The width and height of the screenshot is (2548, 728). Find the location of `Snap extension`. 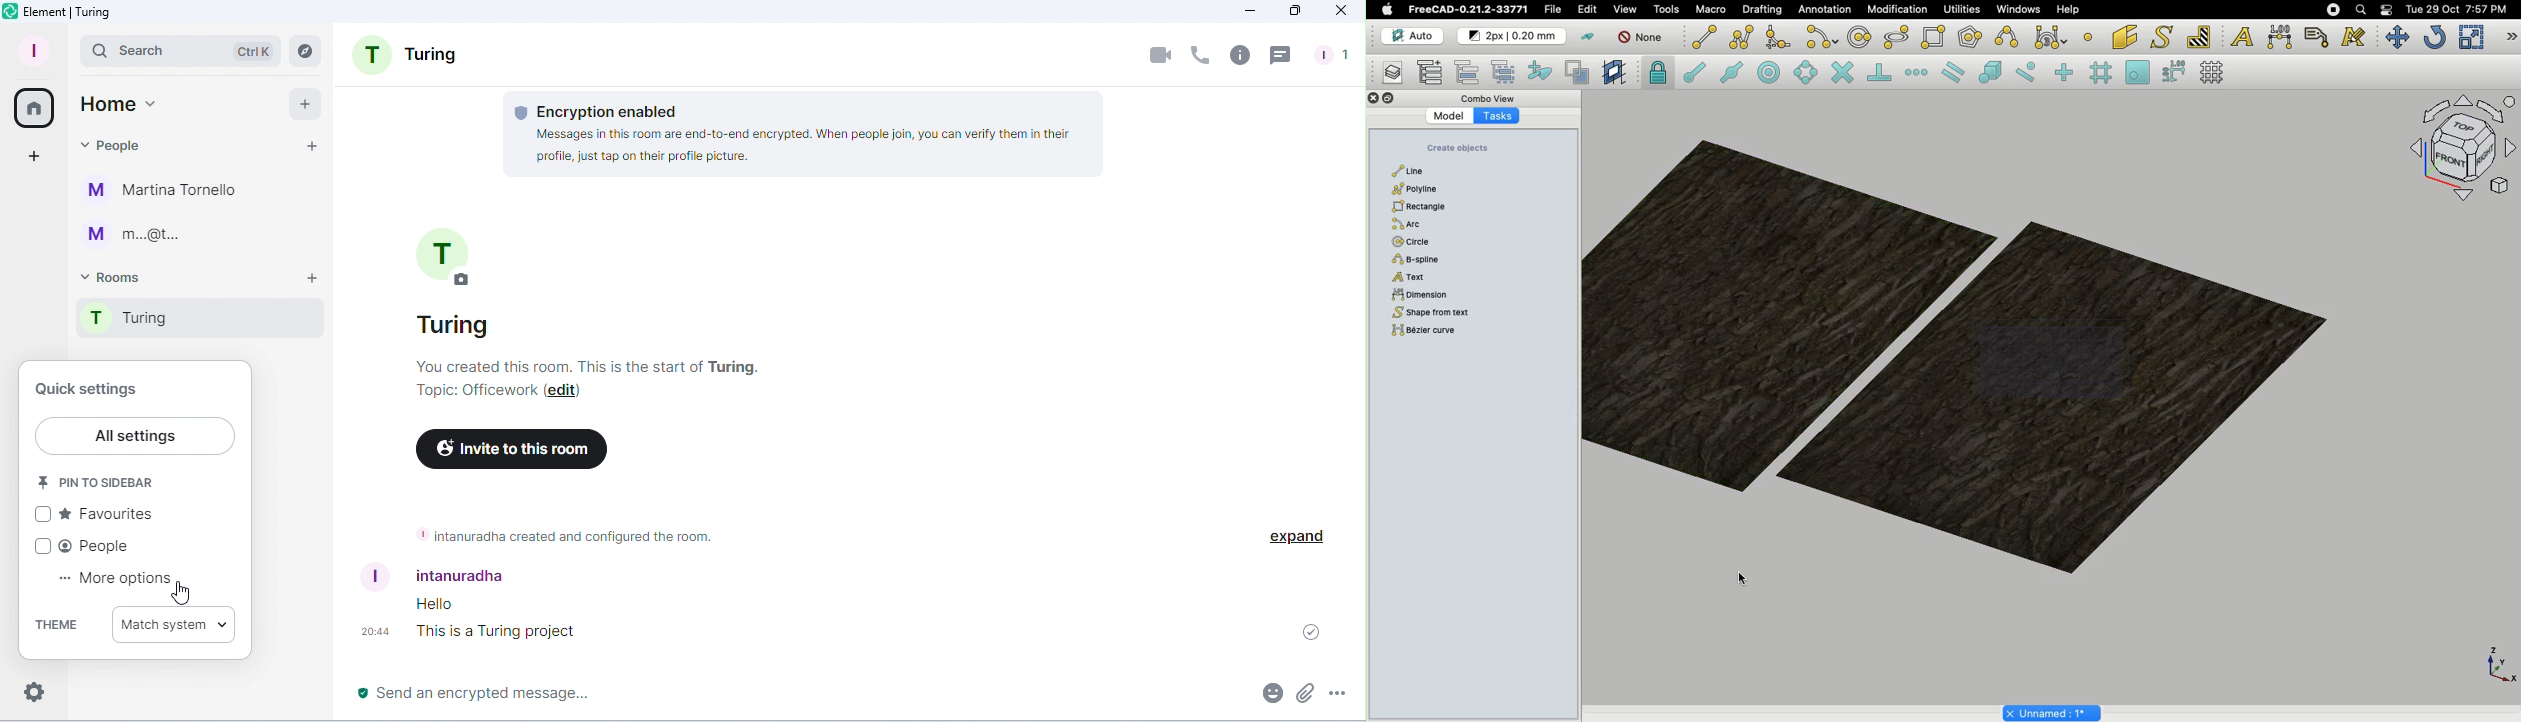

Snap extension is located at coordinates (1918, 73).